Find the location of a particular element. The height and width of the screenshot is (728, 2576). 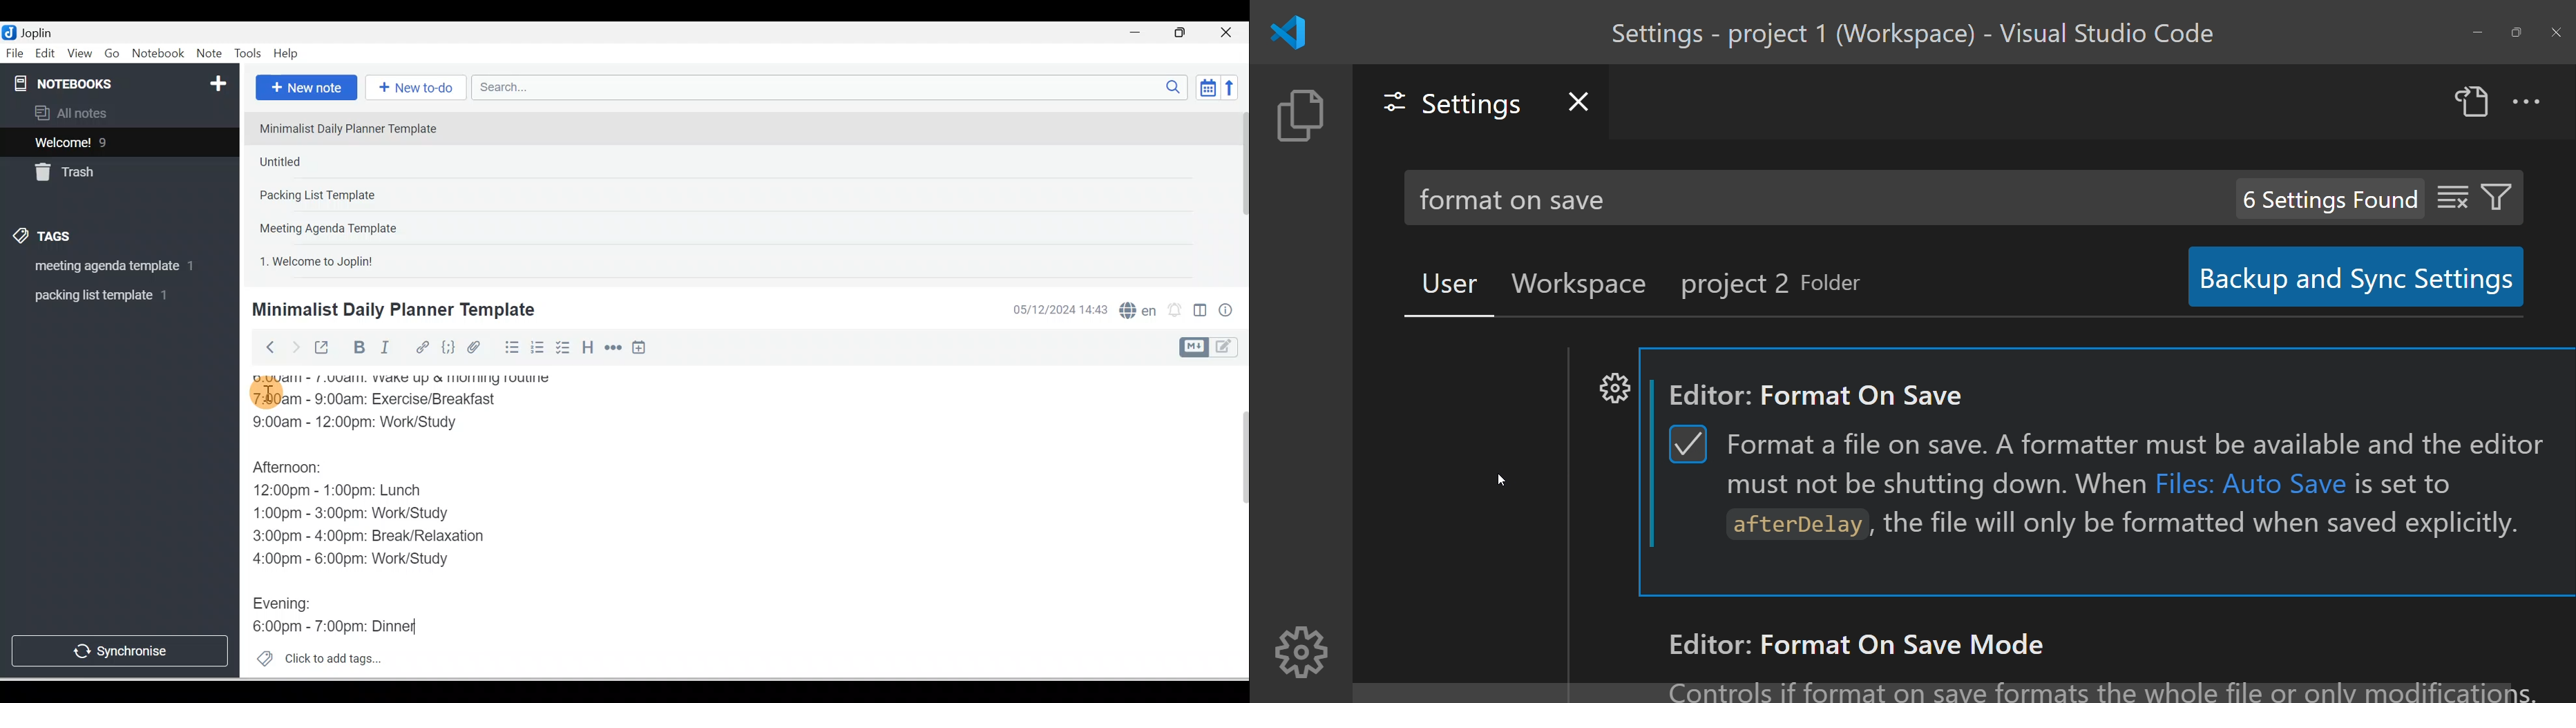

cursor is located at coordinates (1502, 483).